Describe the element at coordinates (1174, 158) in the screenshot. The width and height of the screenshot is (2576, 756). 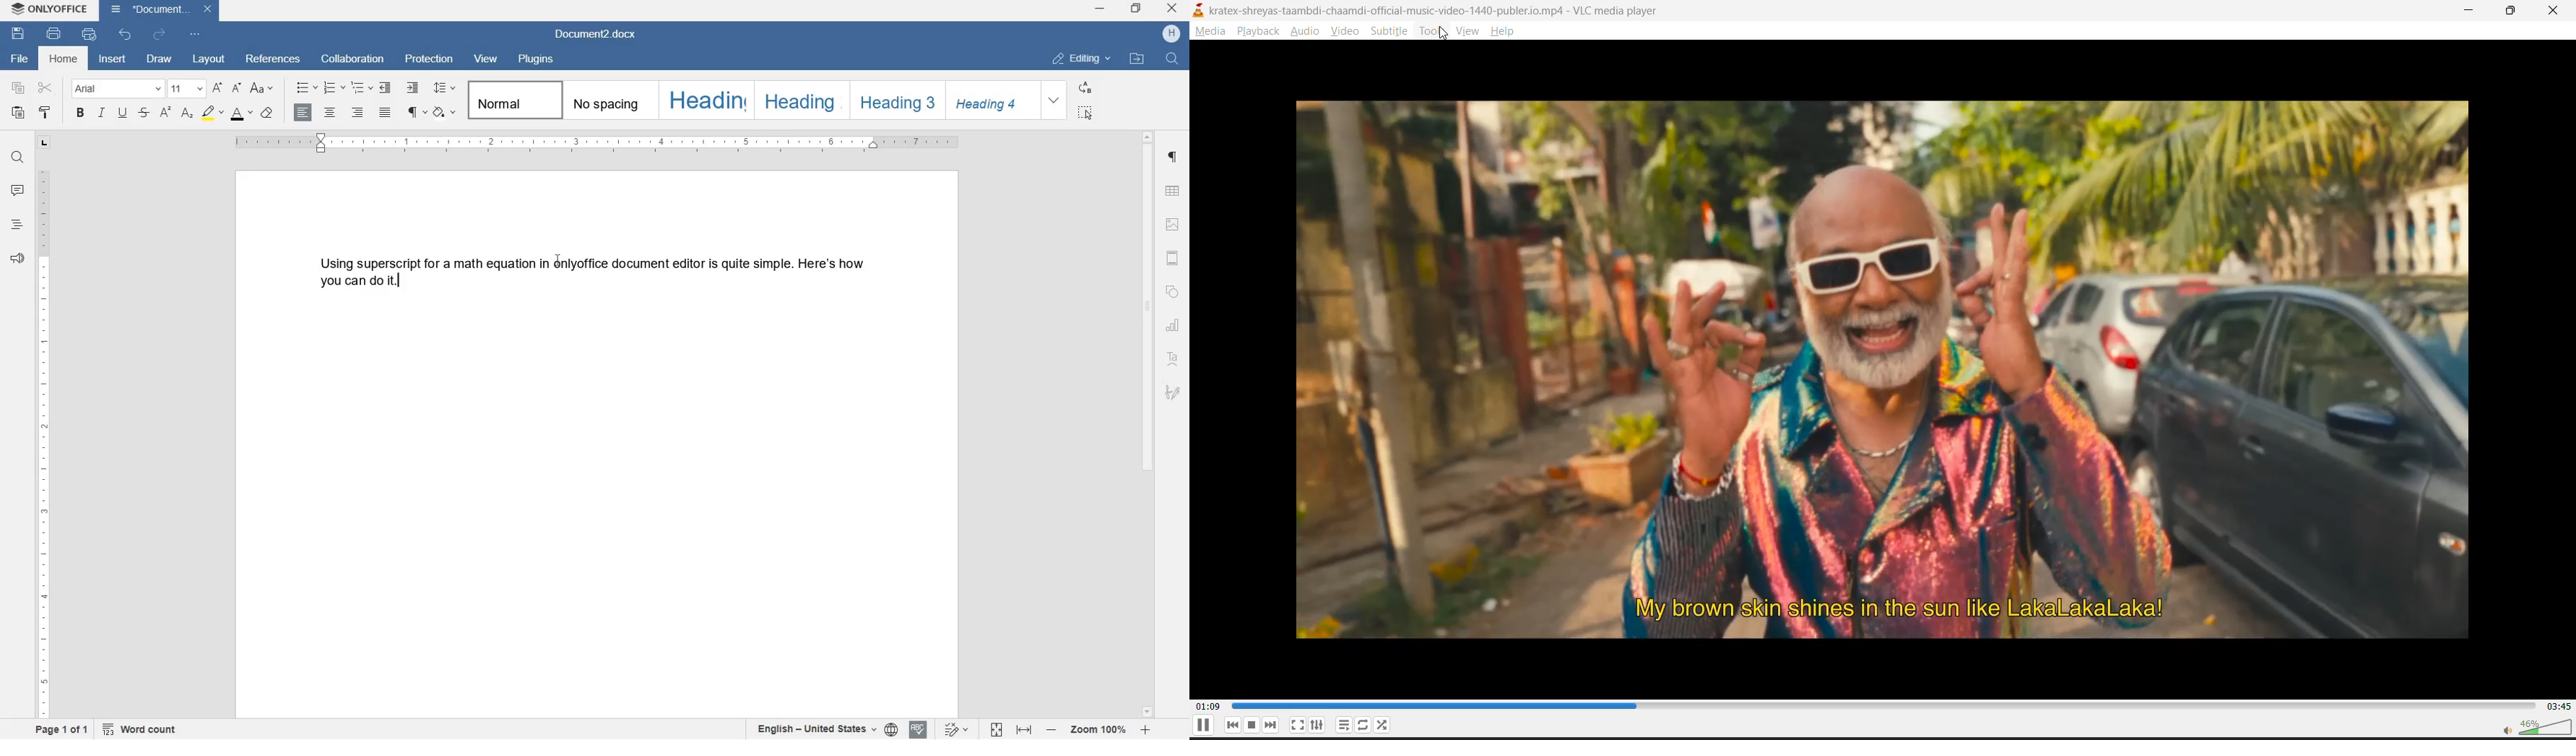
I see `paragraph settings` at that location.